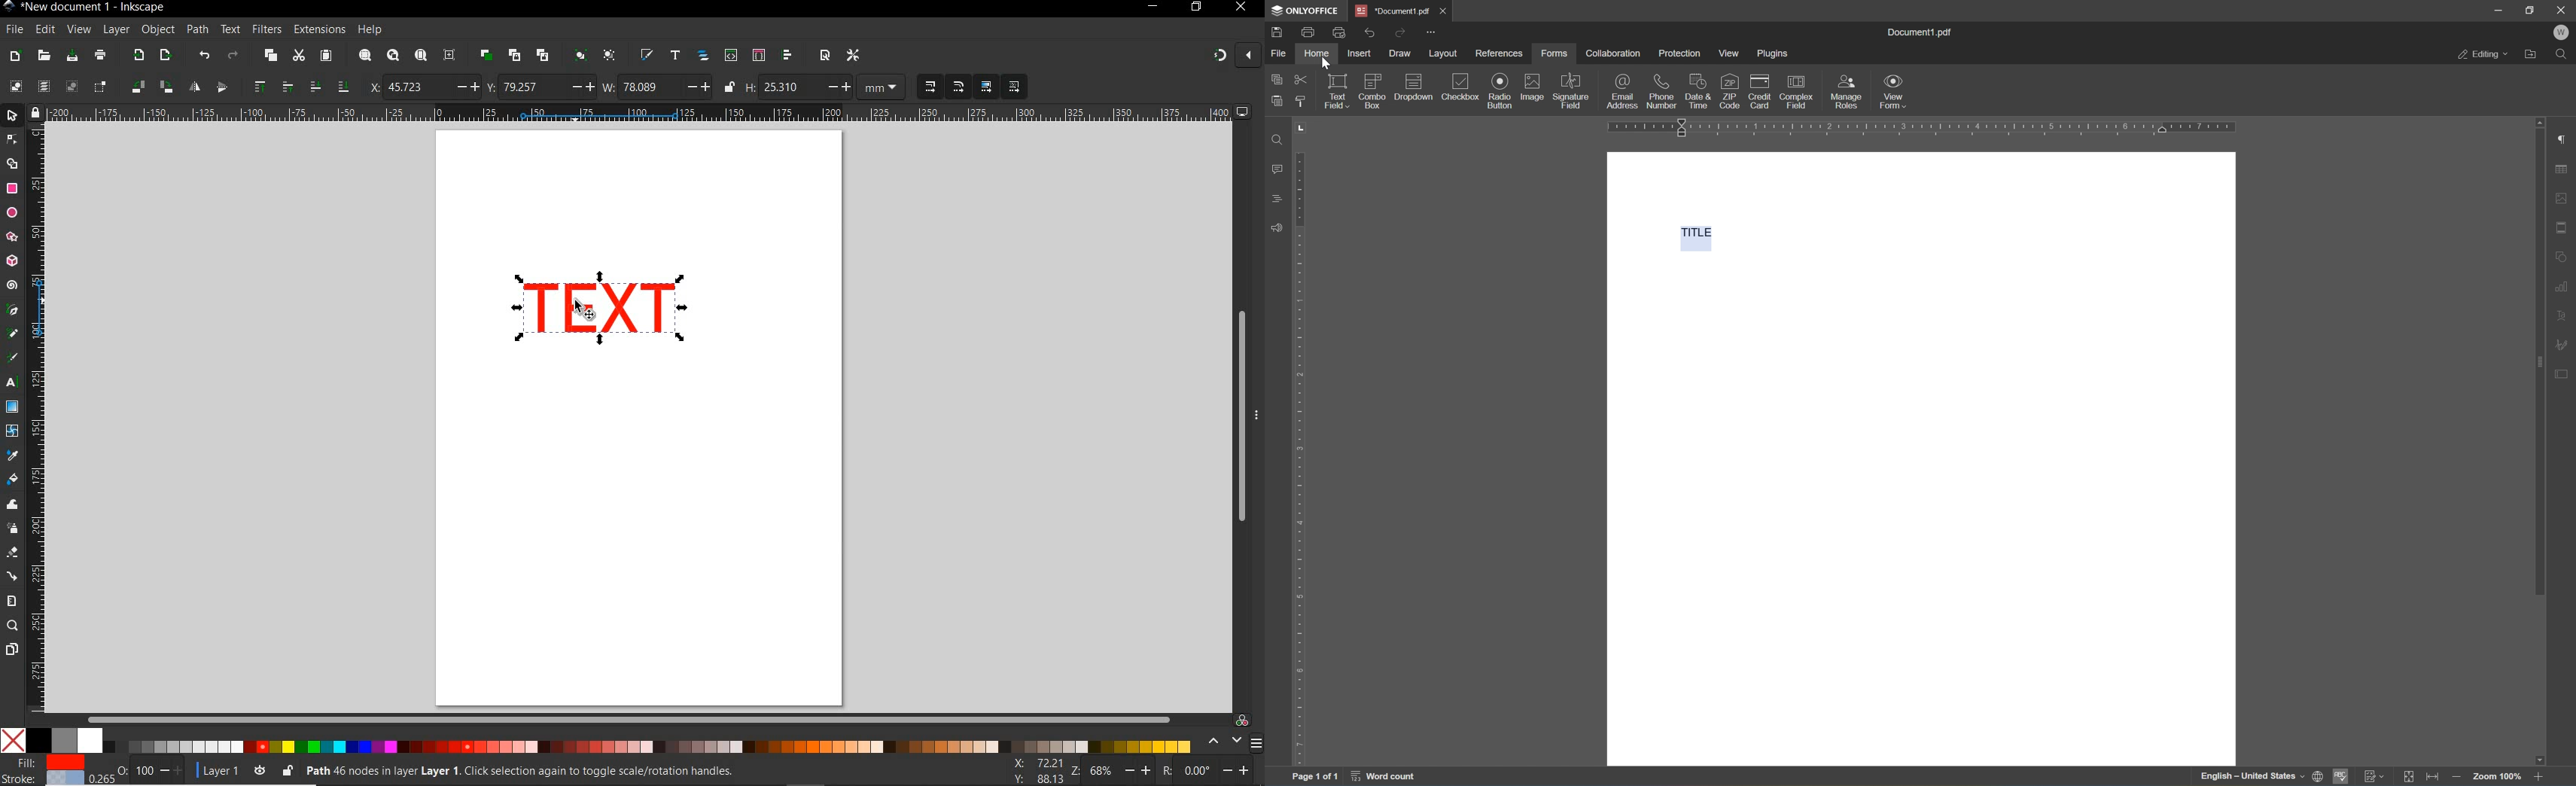  What do you see at coordinates (1759, 89) in the screenshot?
I see `credit card` at bounding box center [1759, 89].